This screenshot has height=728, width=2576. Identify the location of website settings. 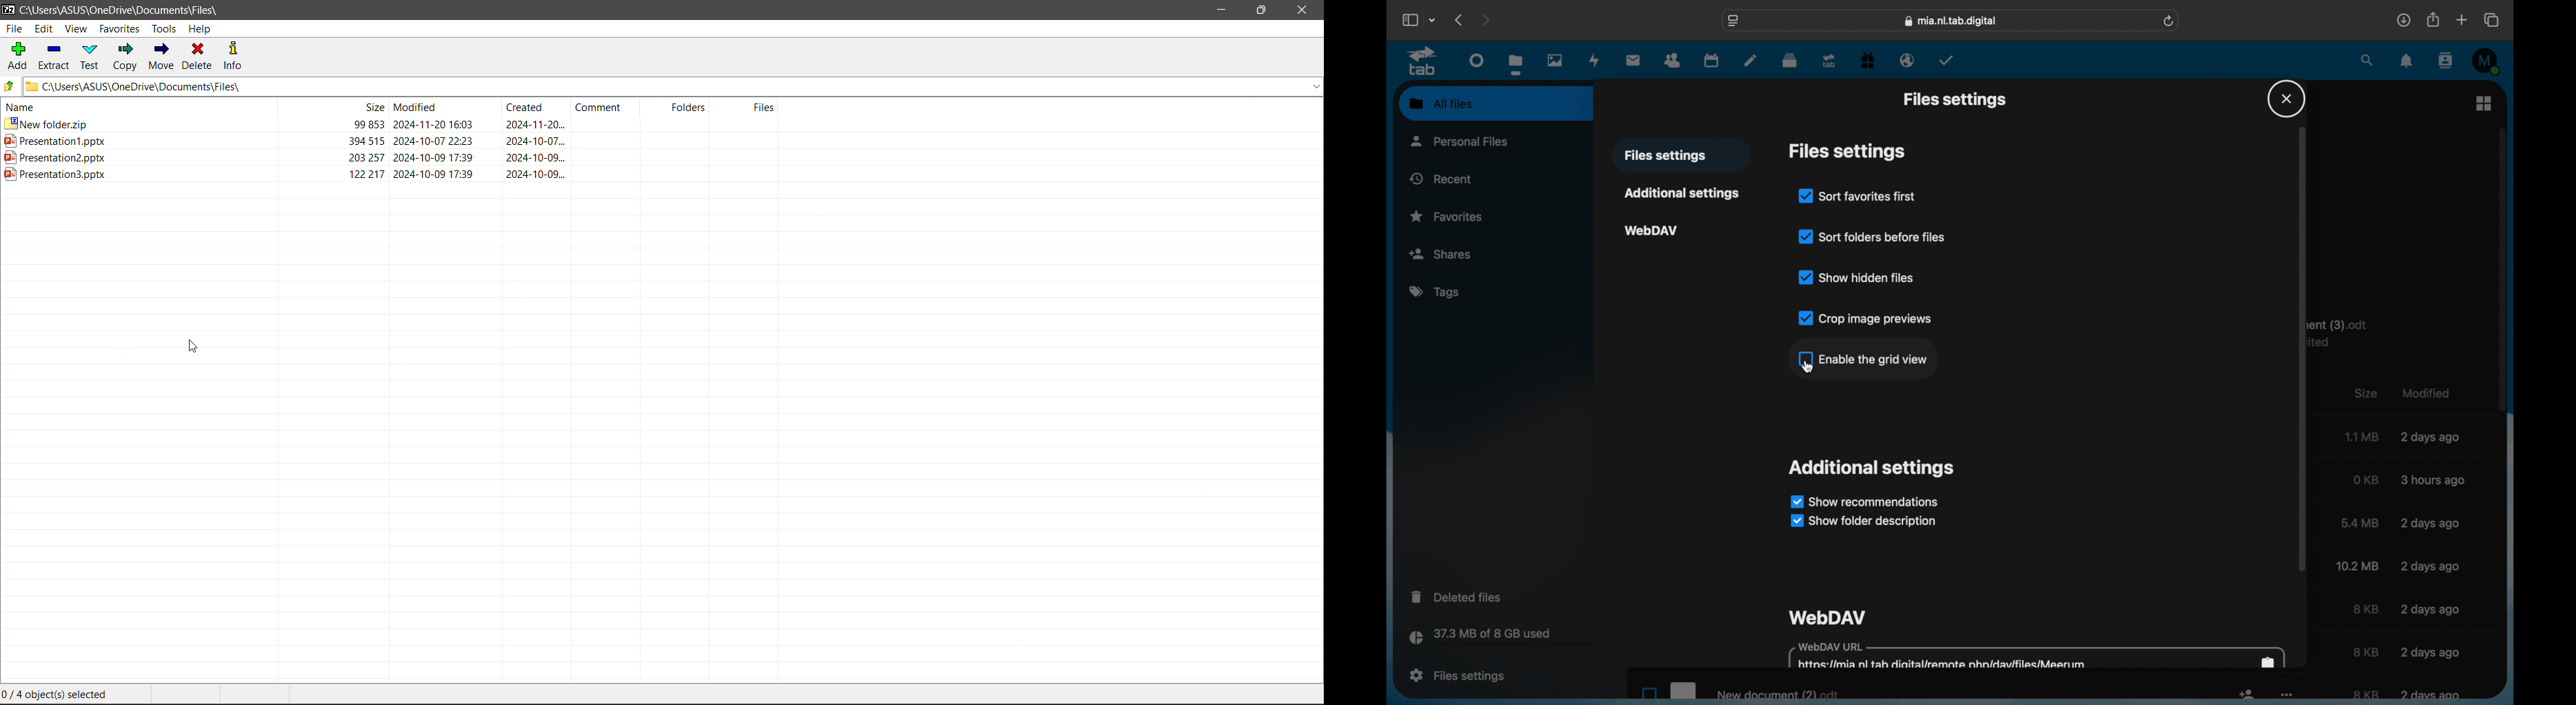
(1732, 21).